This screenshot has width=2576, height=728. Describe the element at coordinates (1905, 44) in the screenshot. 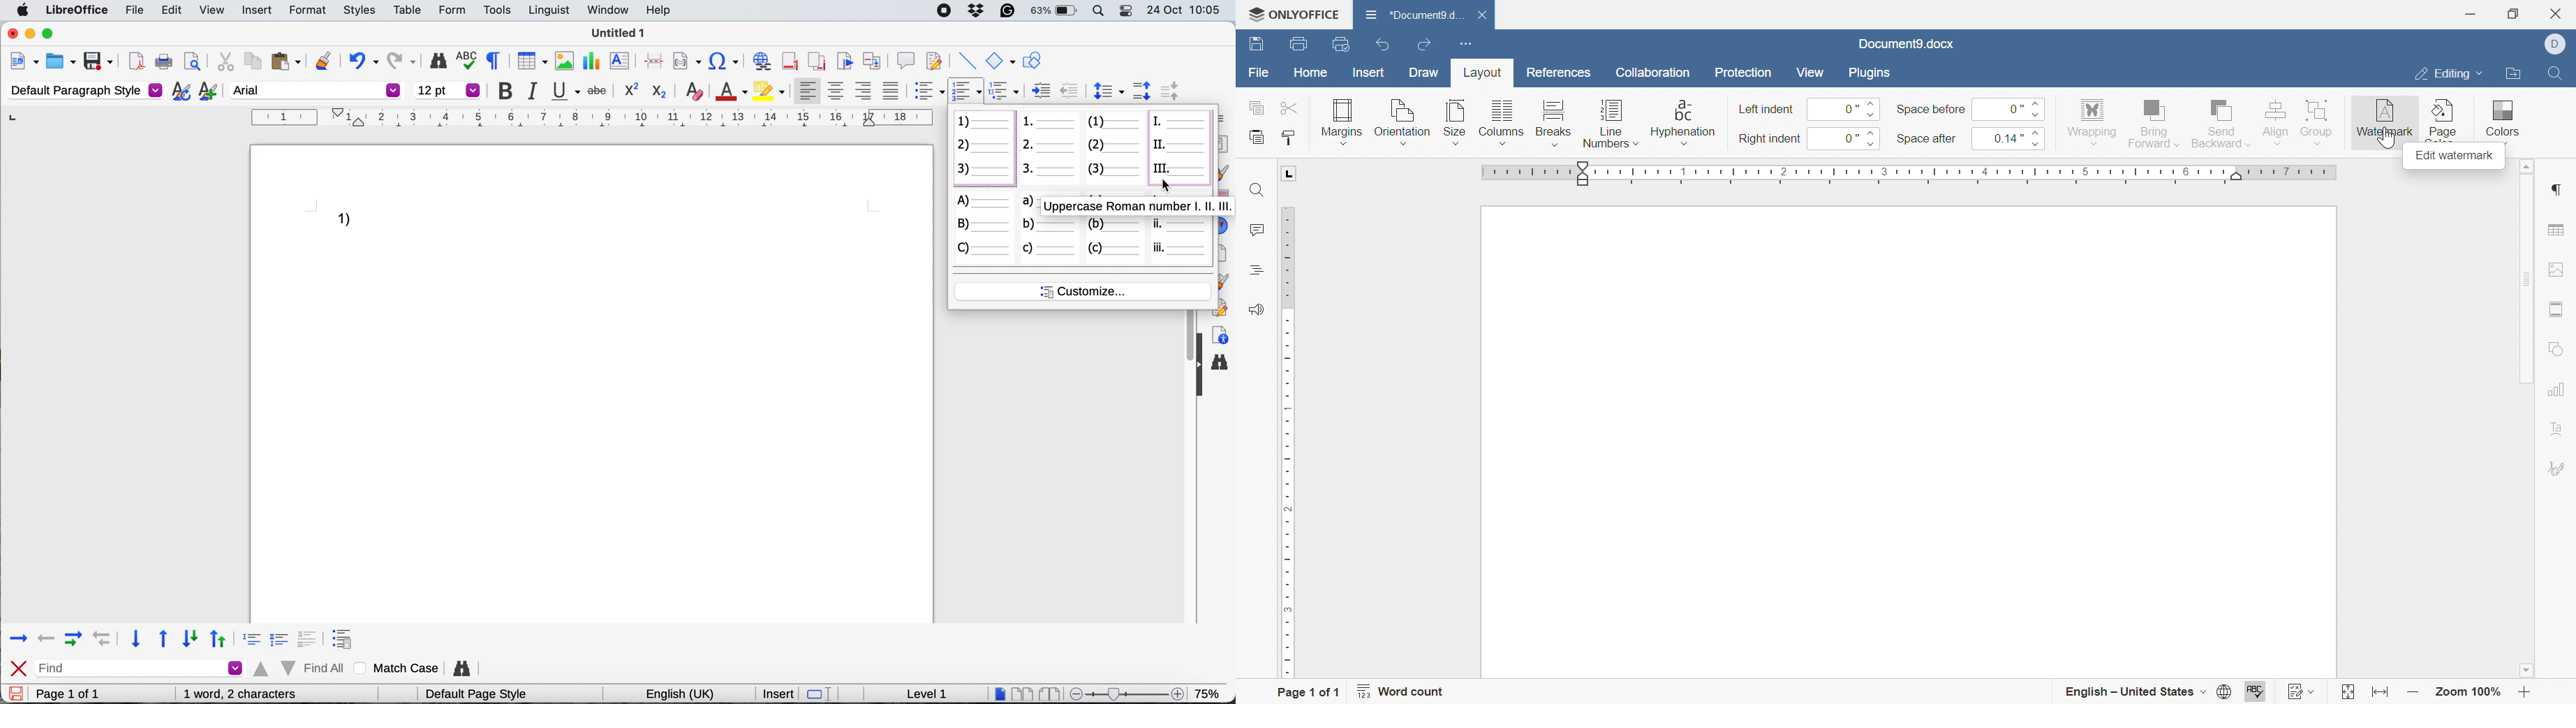

I see `document name` at that location.